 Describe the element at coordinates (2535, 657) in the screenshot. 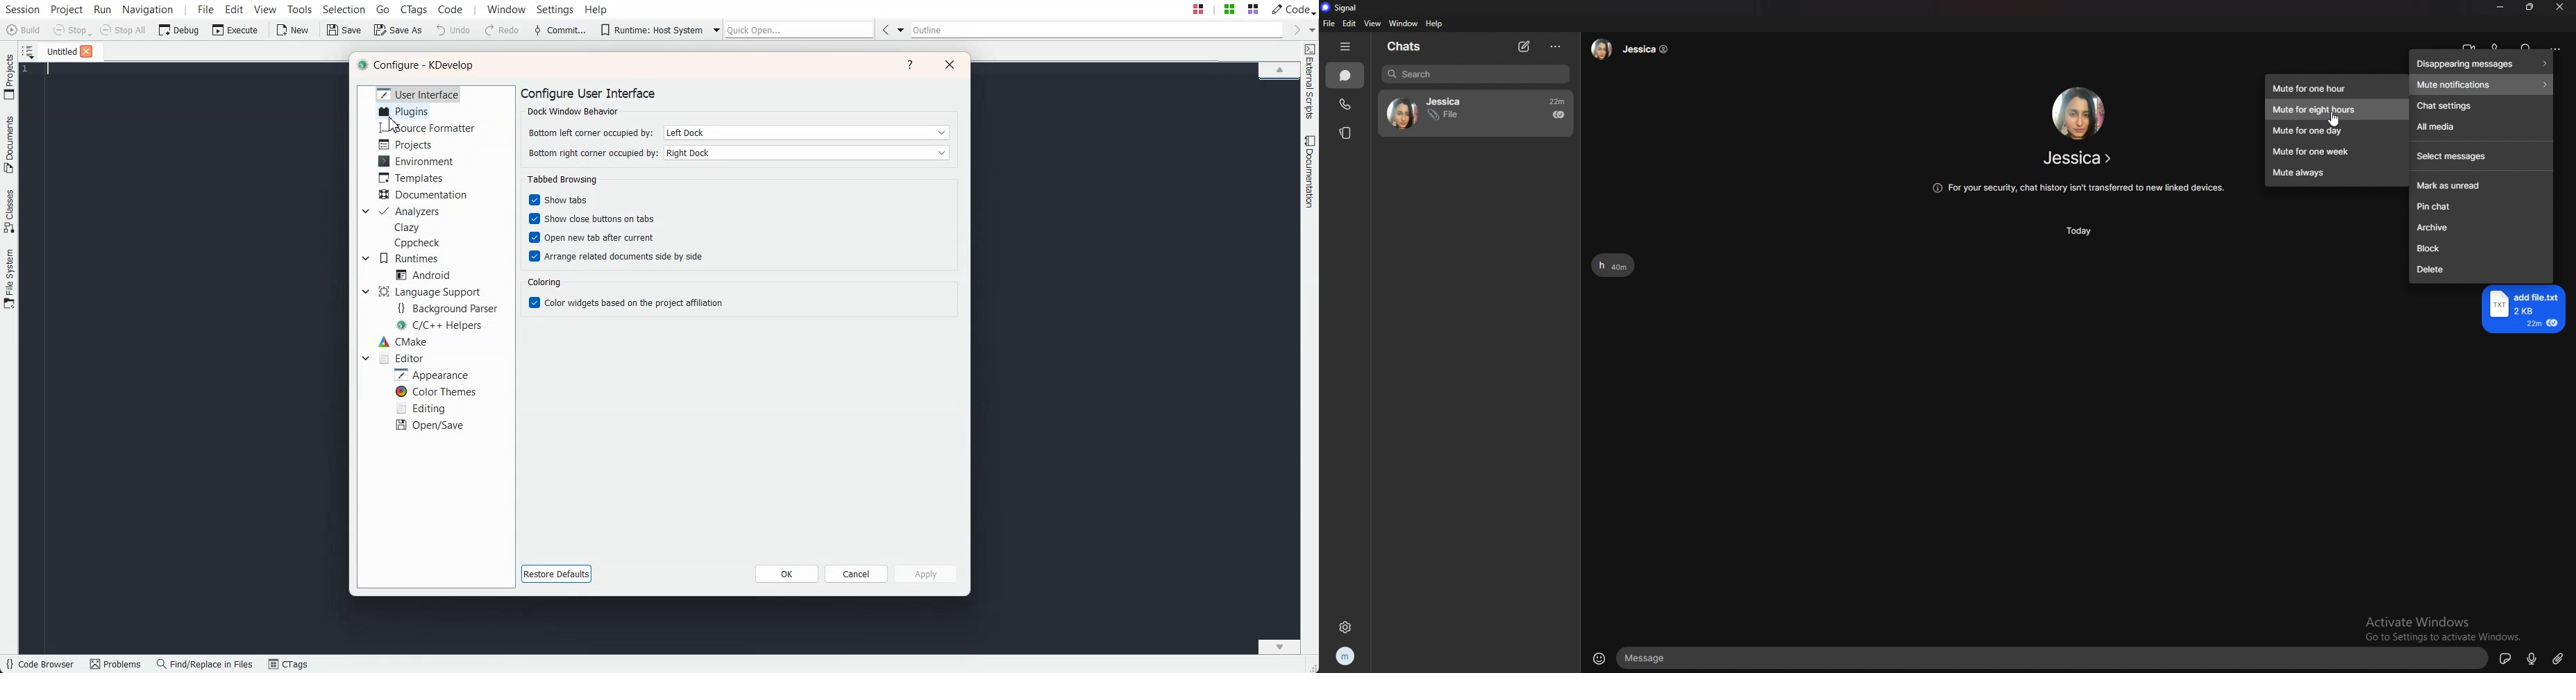

I see `voice type` at that location.